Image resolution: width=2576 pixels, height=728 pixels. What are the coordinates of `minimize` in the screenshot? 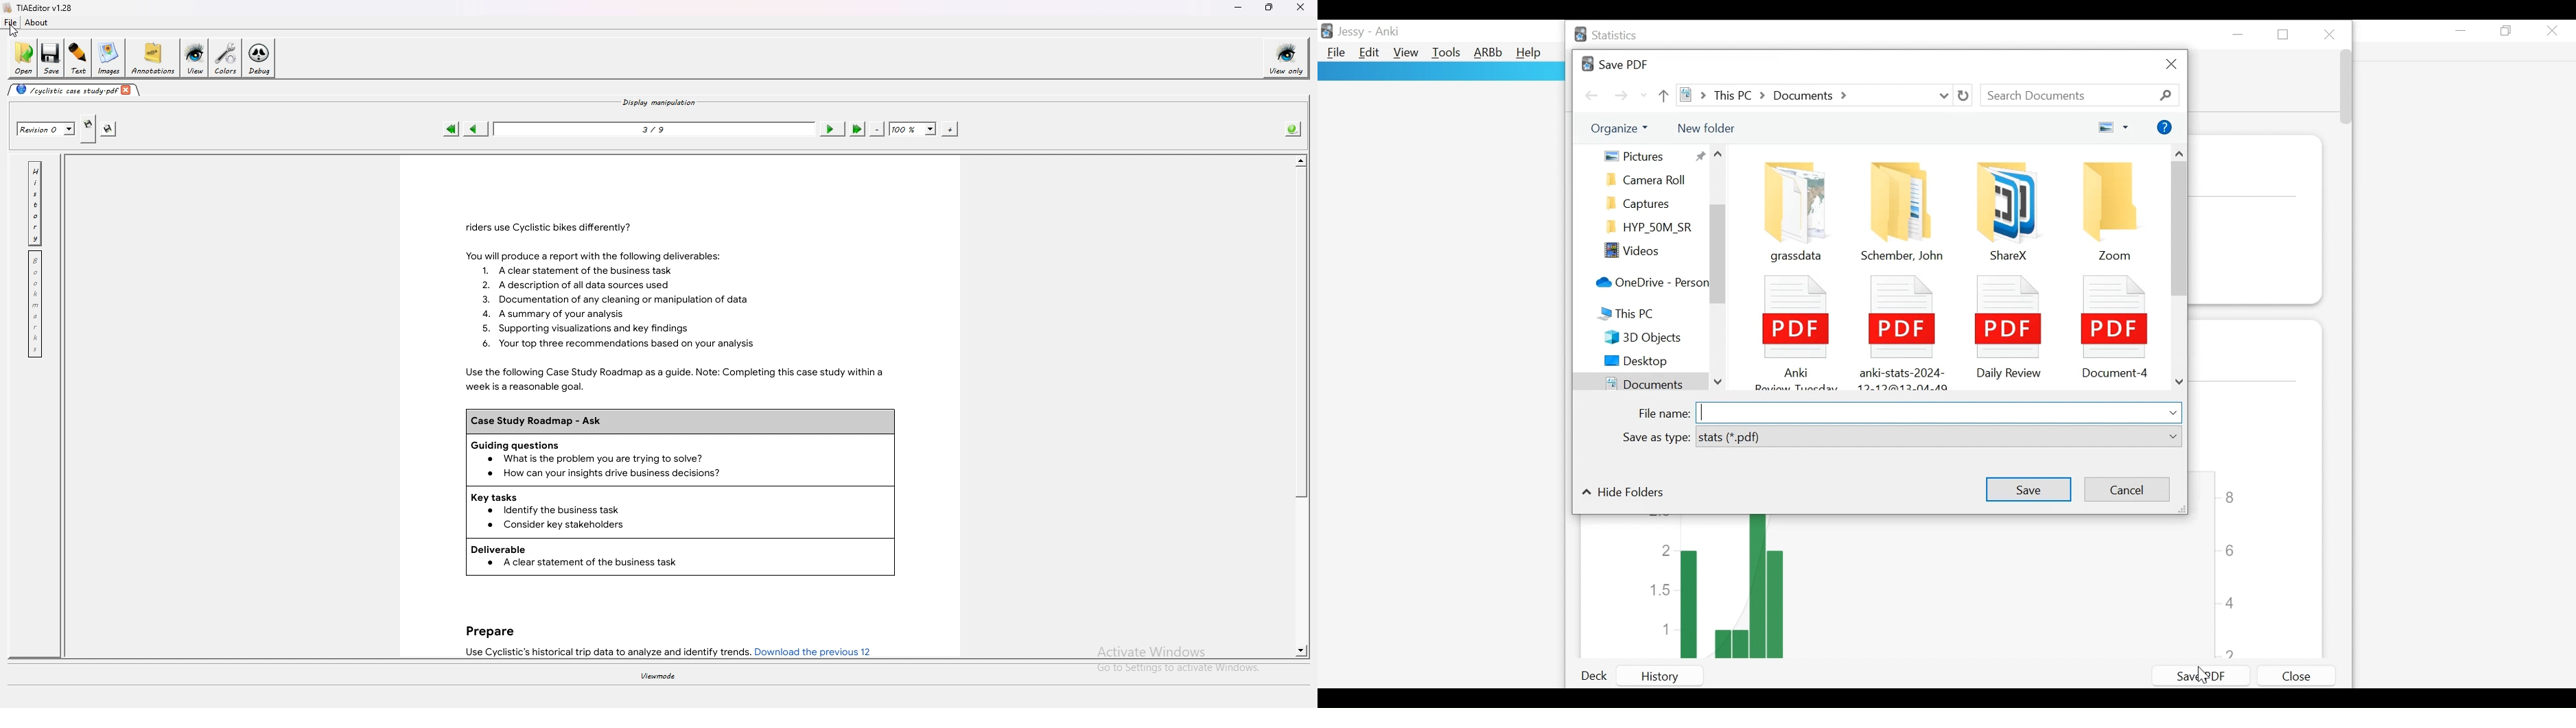 It's located at (2462, 30).